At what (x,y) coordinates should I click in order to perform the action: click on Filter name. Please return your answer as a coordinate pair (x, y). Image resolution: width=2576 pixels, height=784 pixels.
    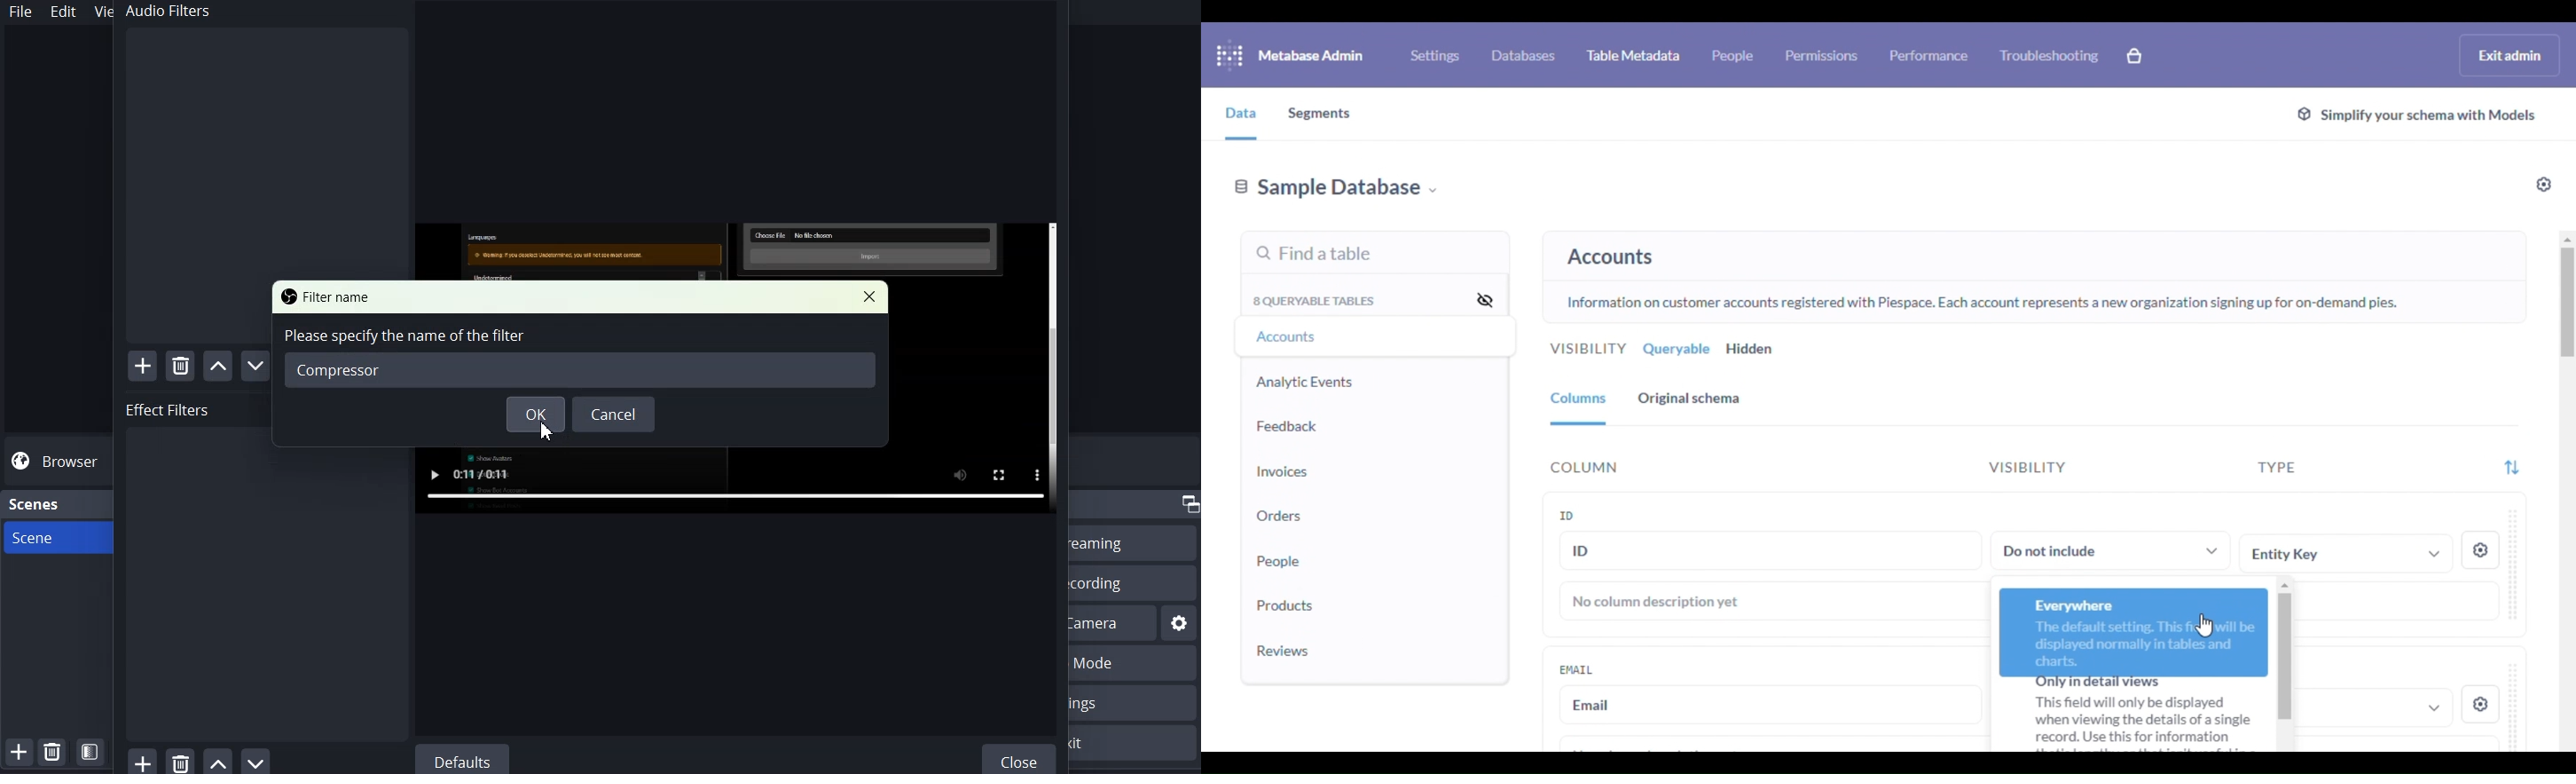
    Looking at the image, I should click on (328, 296).